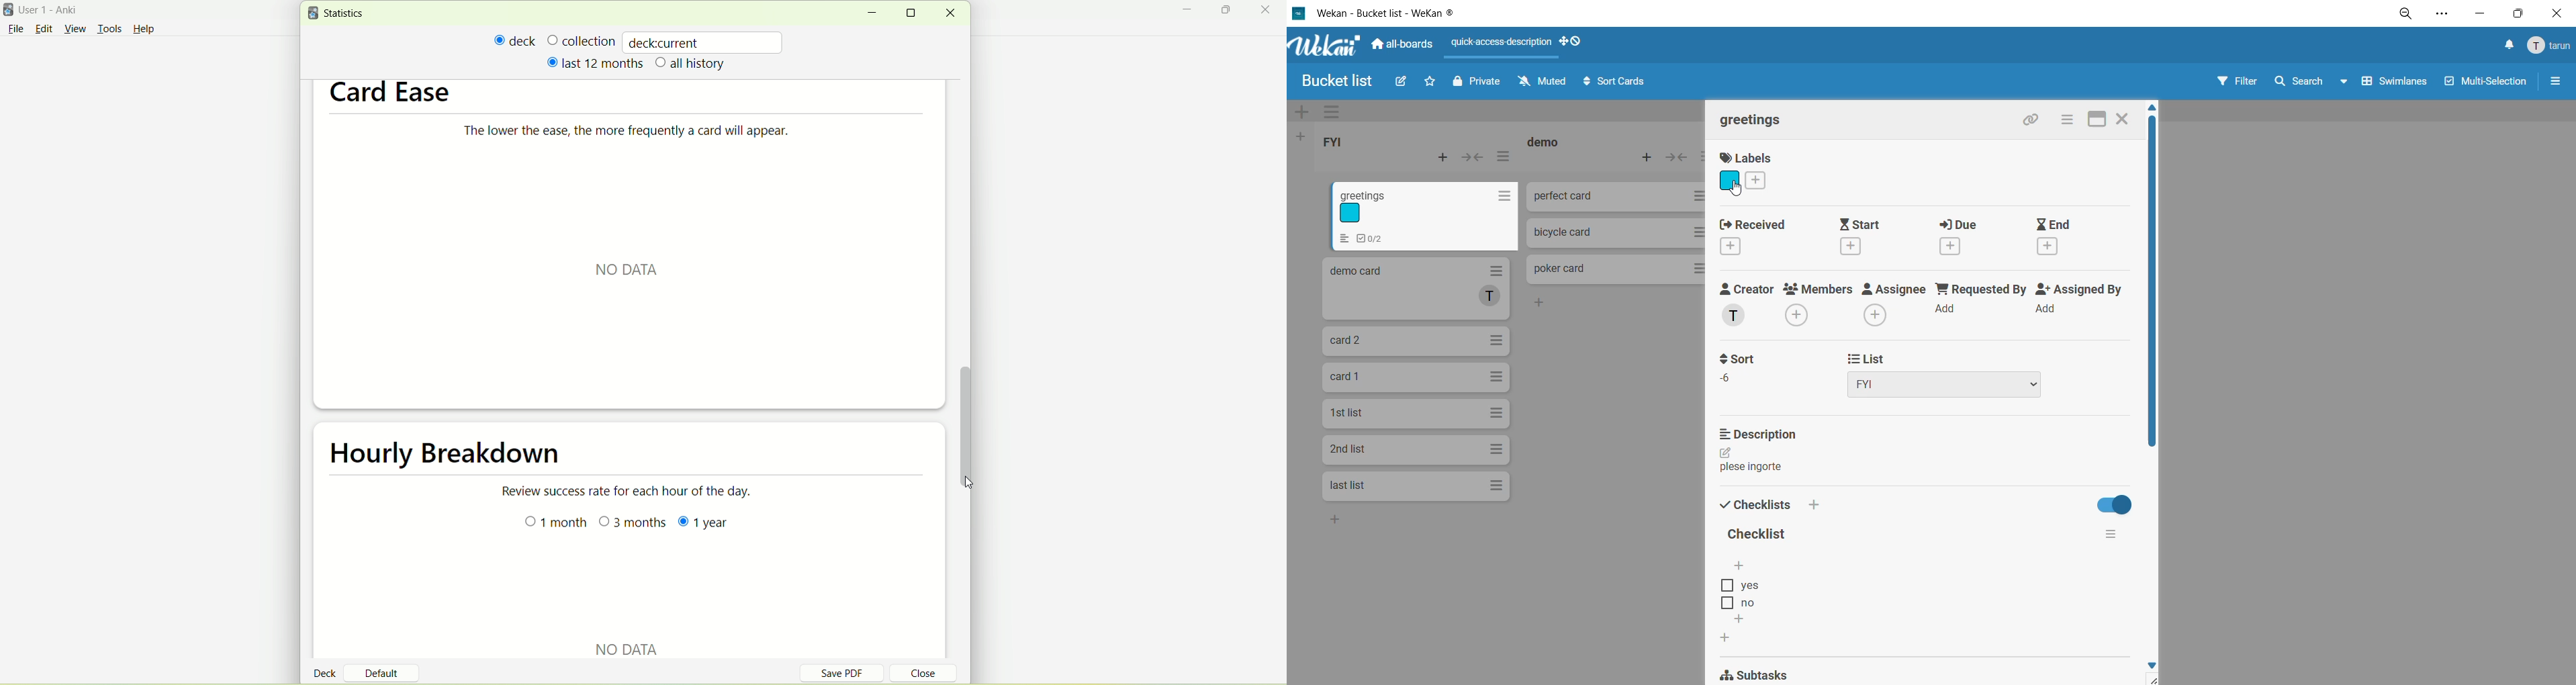 The width and height of the screenshot is (2576, 700). Describe the element at coordinates (1619, 83) in the screenshot. I see `sort cards` at that location.